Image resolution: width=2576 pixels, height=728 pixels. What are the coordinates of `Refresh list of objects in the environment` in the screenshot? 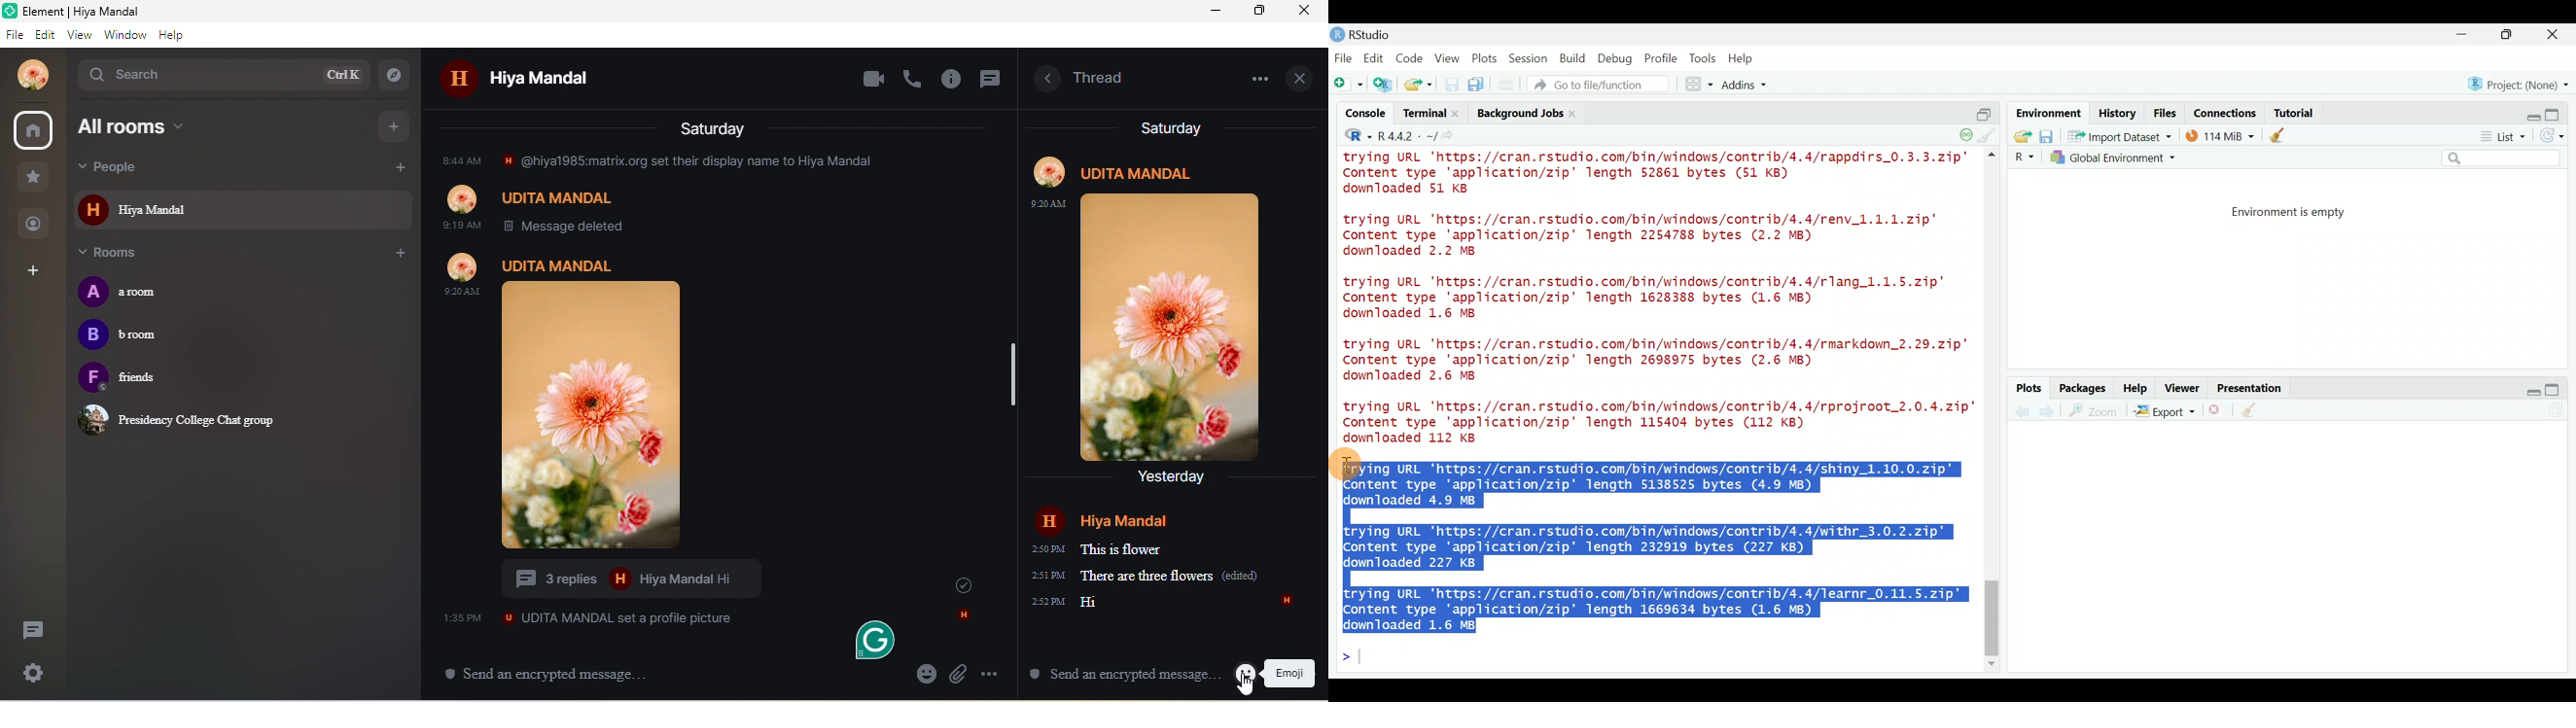 It's located at (2557, 137).